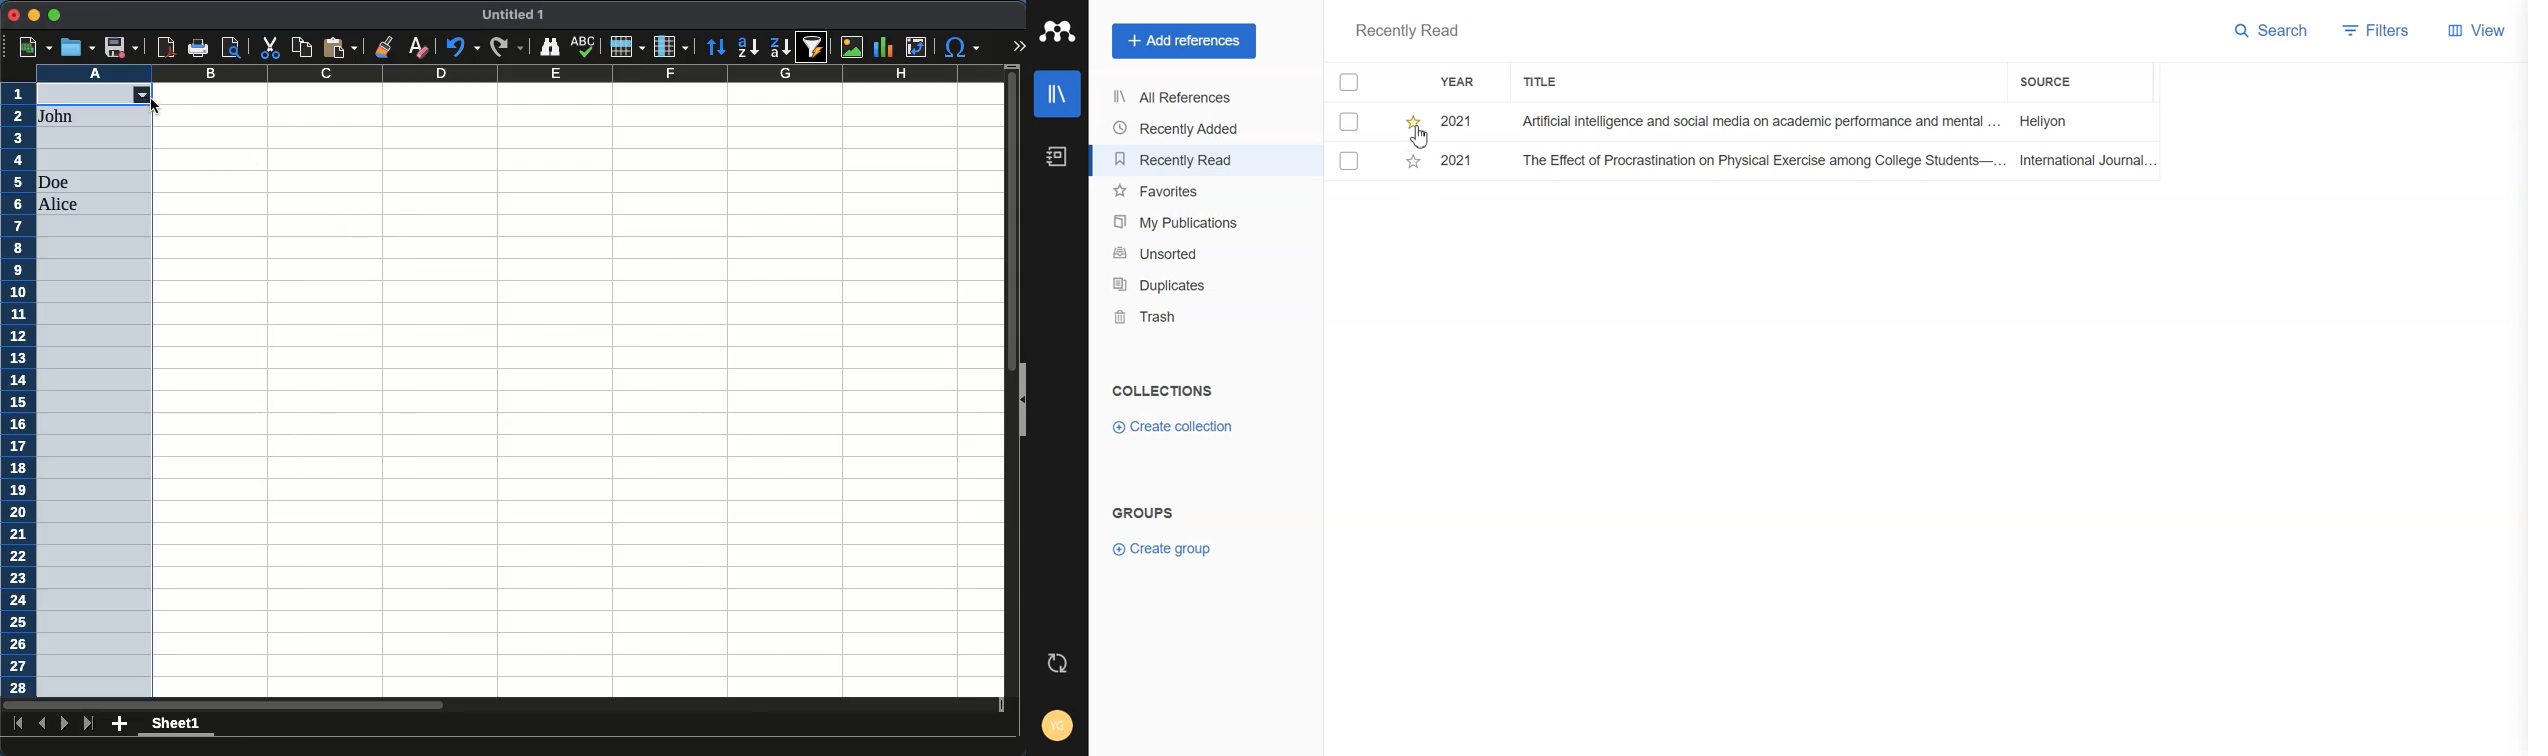  I want to click on Recently added, so click(1179, 129).